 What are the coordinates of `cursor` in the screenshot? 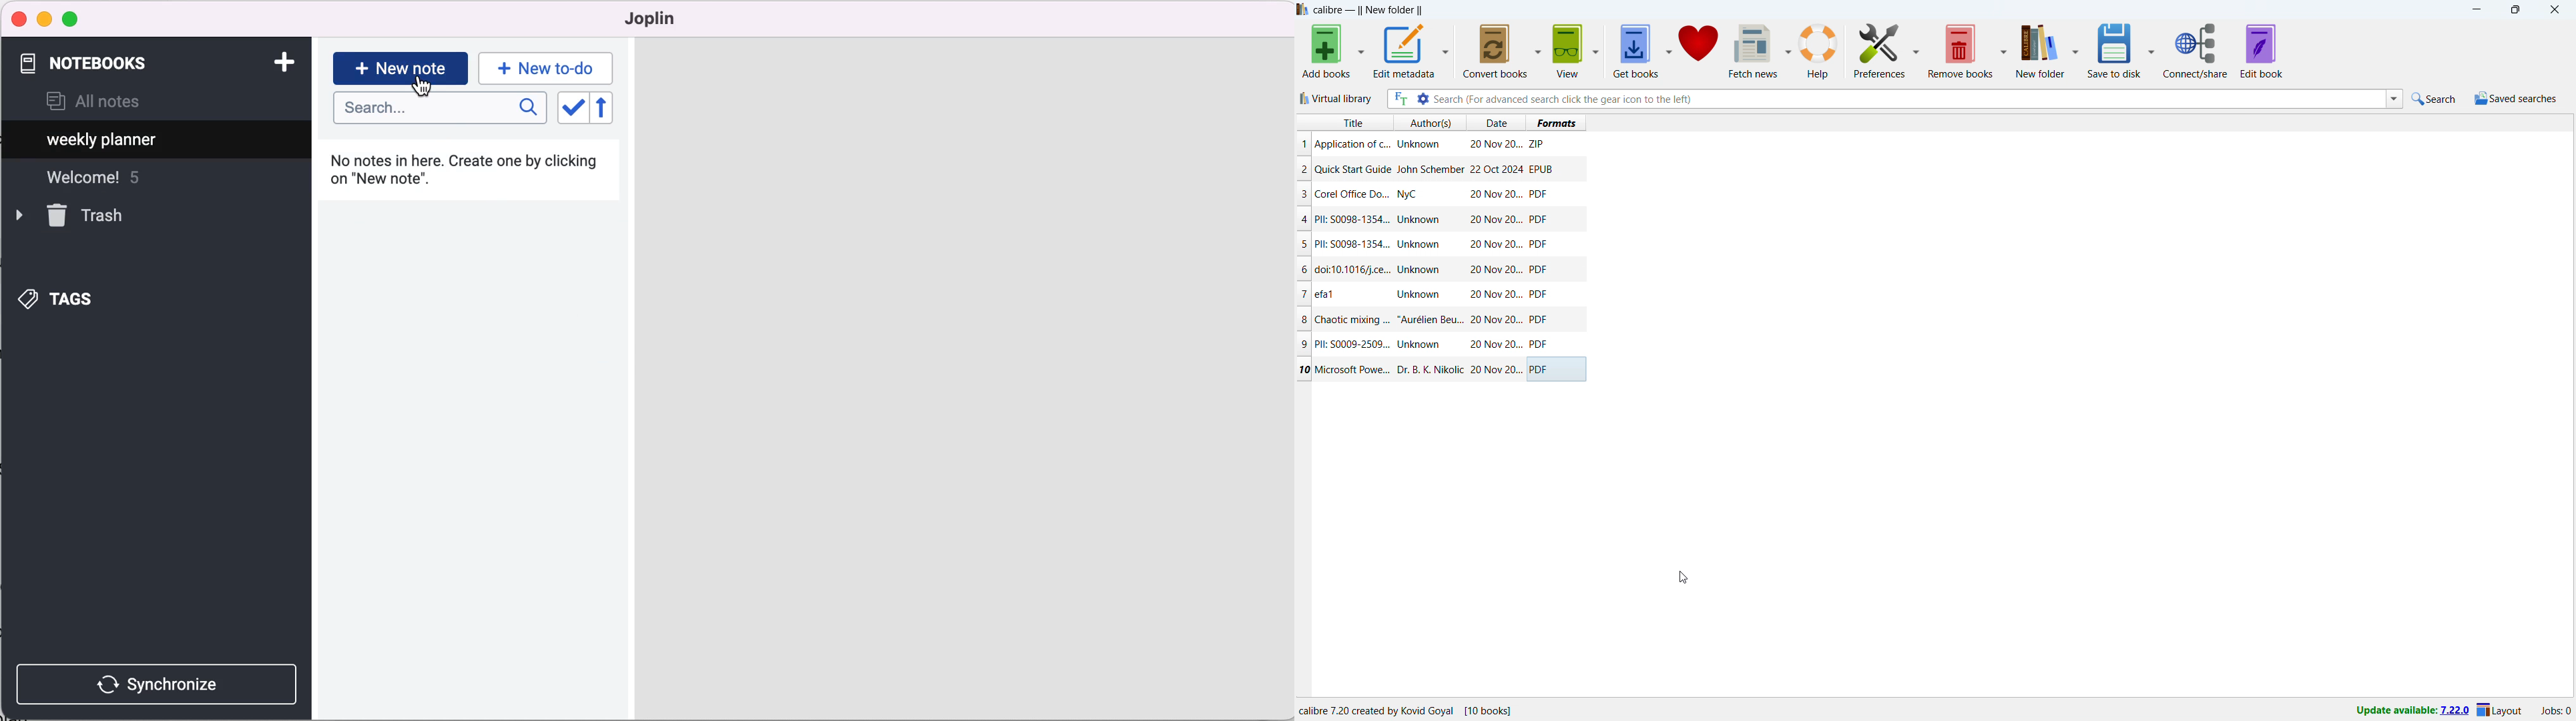 It's located at (1683, 577).